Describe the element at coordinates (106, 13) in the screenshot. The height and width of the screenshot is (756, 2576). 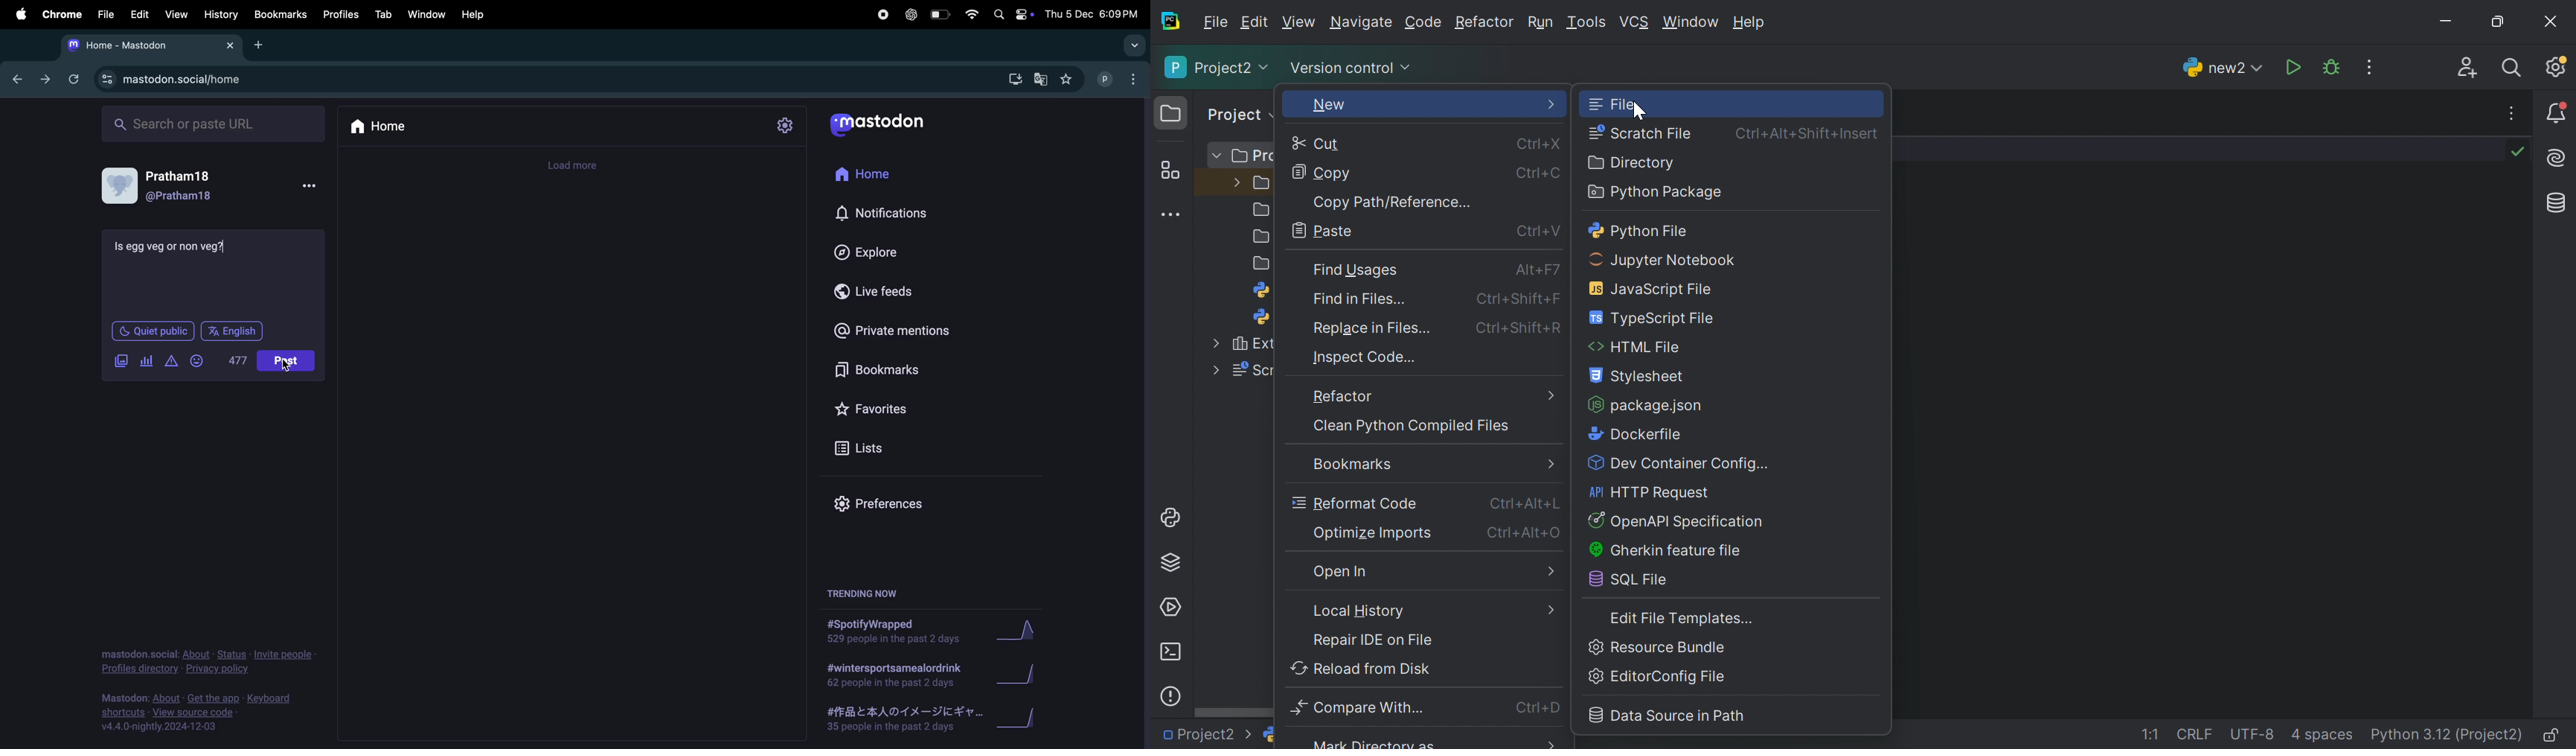
I see `file` at that location.